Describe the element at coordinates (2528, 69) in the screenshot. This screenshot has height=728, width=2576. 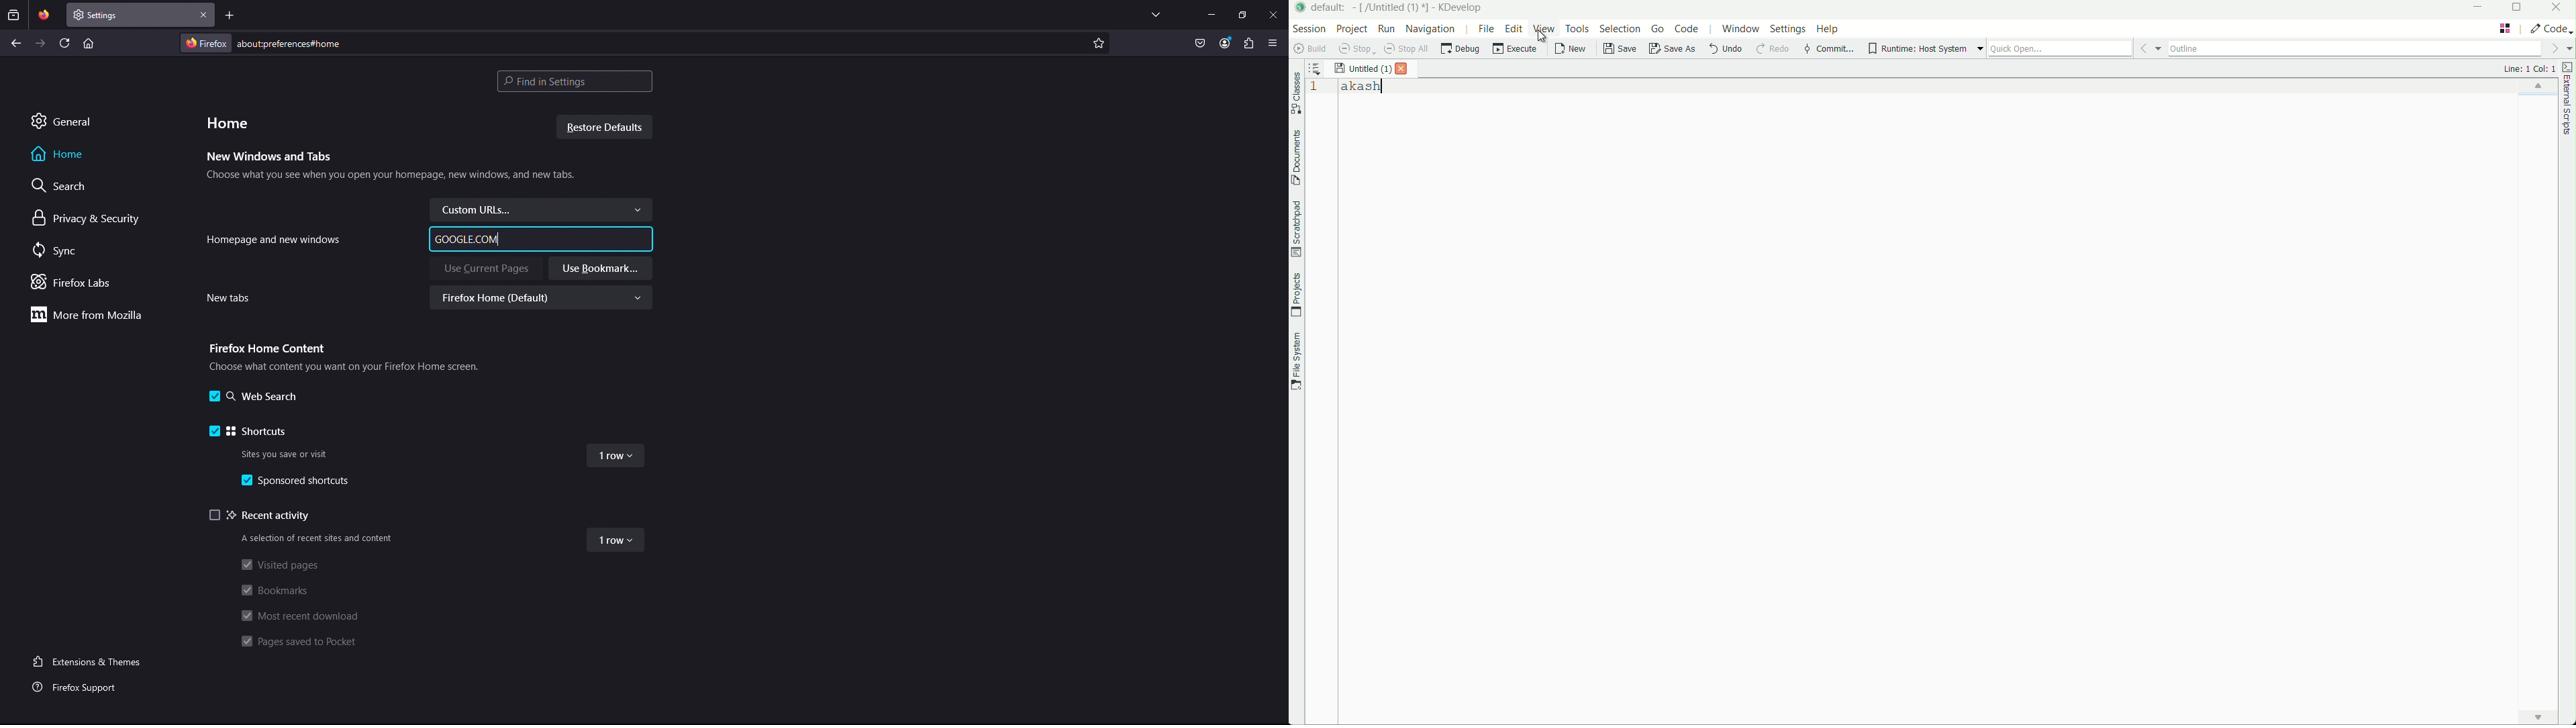
I see `line: 1 col: 1` at that location.